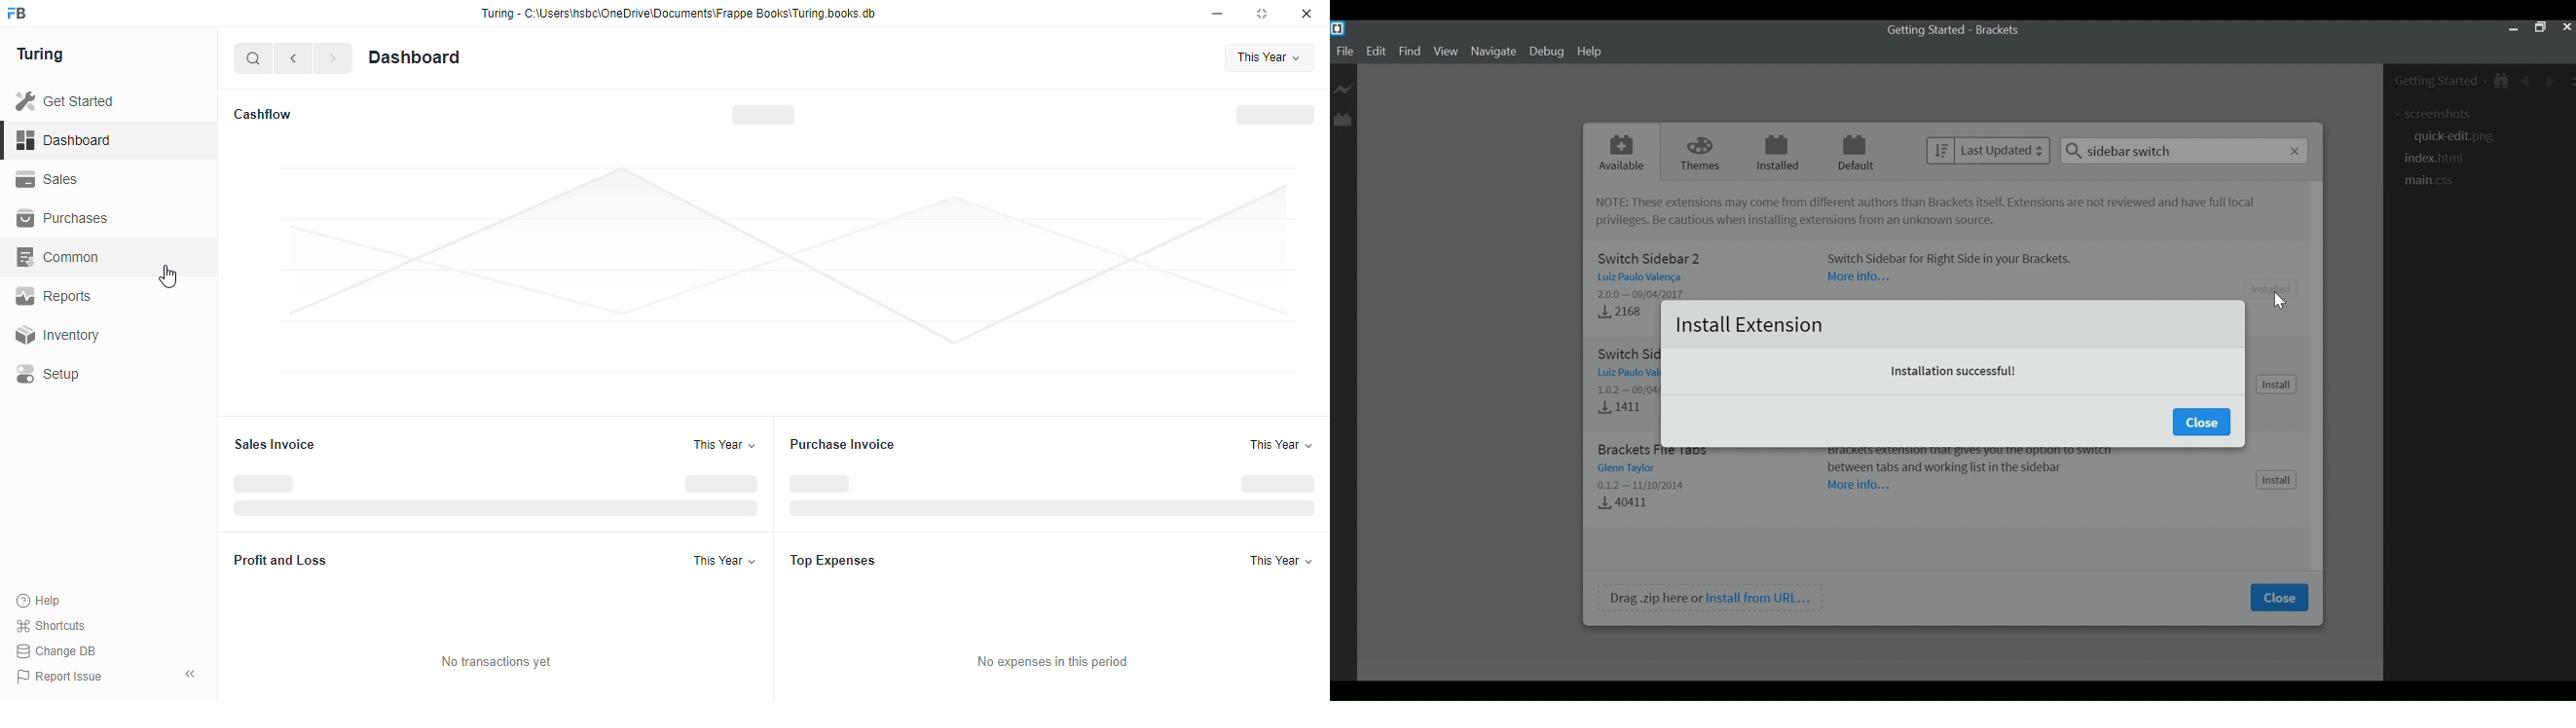 The height and width of the screenshot is (728, 2576). I want to click on shortcuts, so click(51, 626).